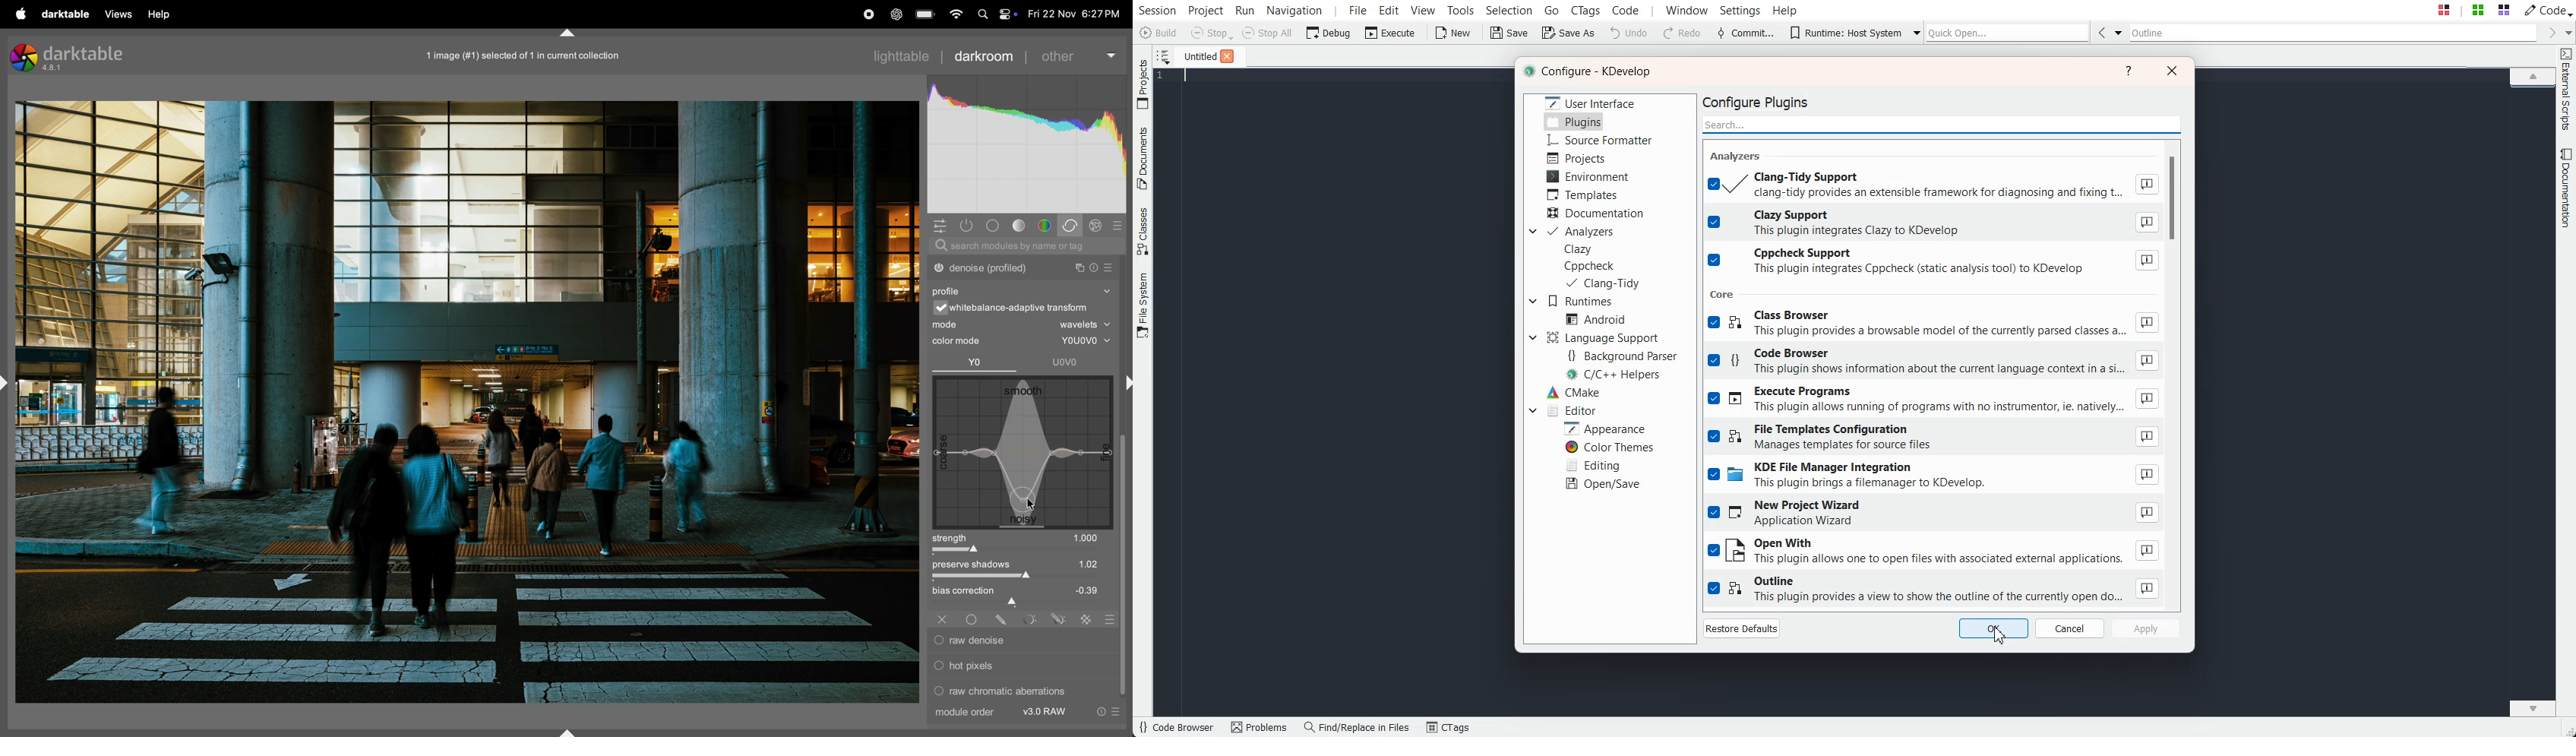  What do you see at coordinates (1007, 666) in the screenshot?
I see `hot pixels` at bounding box center [1007, 666].